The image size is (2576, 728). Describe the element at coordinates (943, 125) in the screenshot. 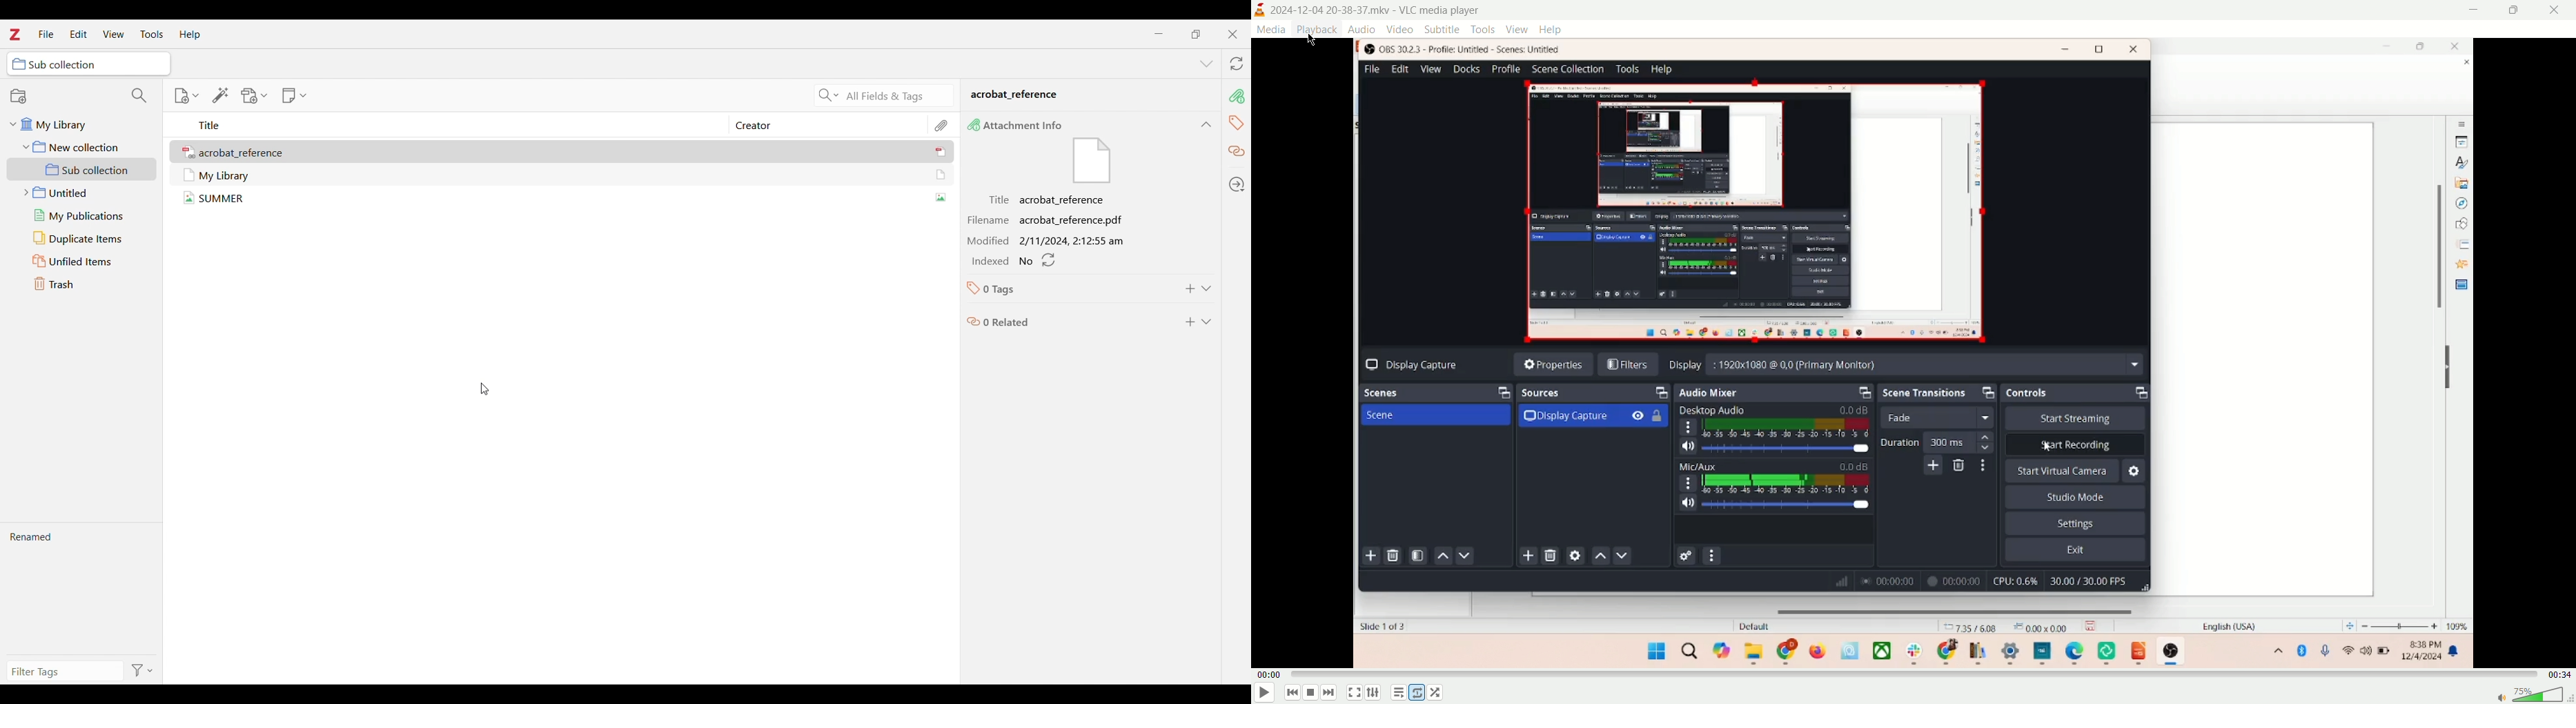

I see `Attachment` at that location.